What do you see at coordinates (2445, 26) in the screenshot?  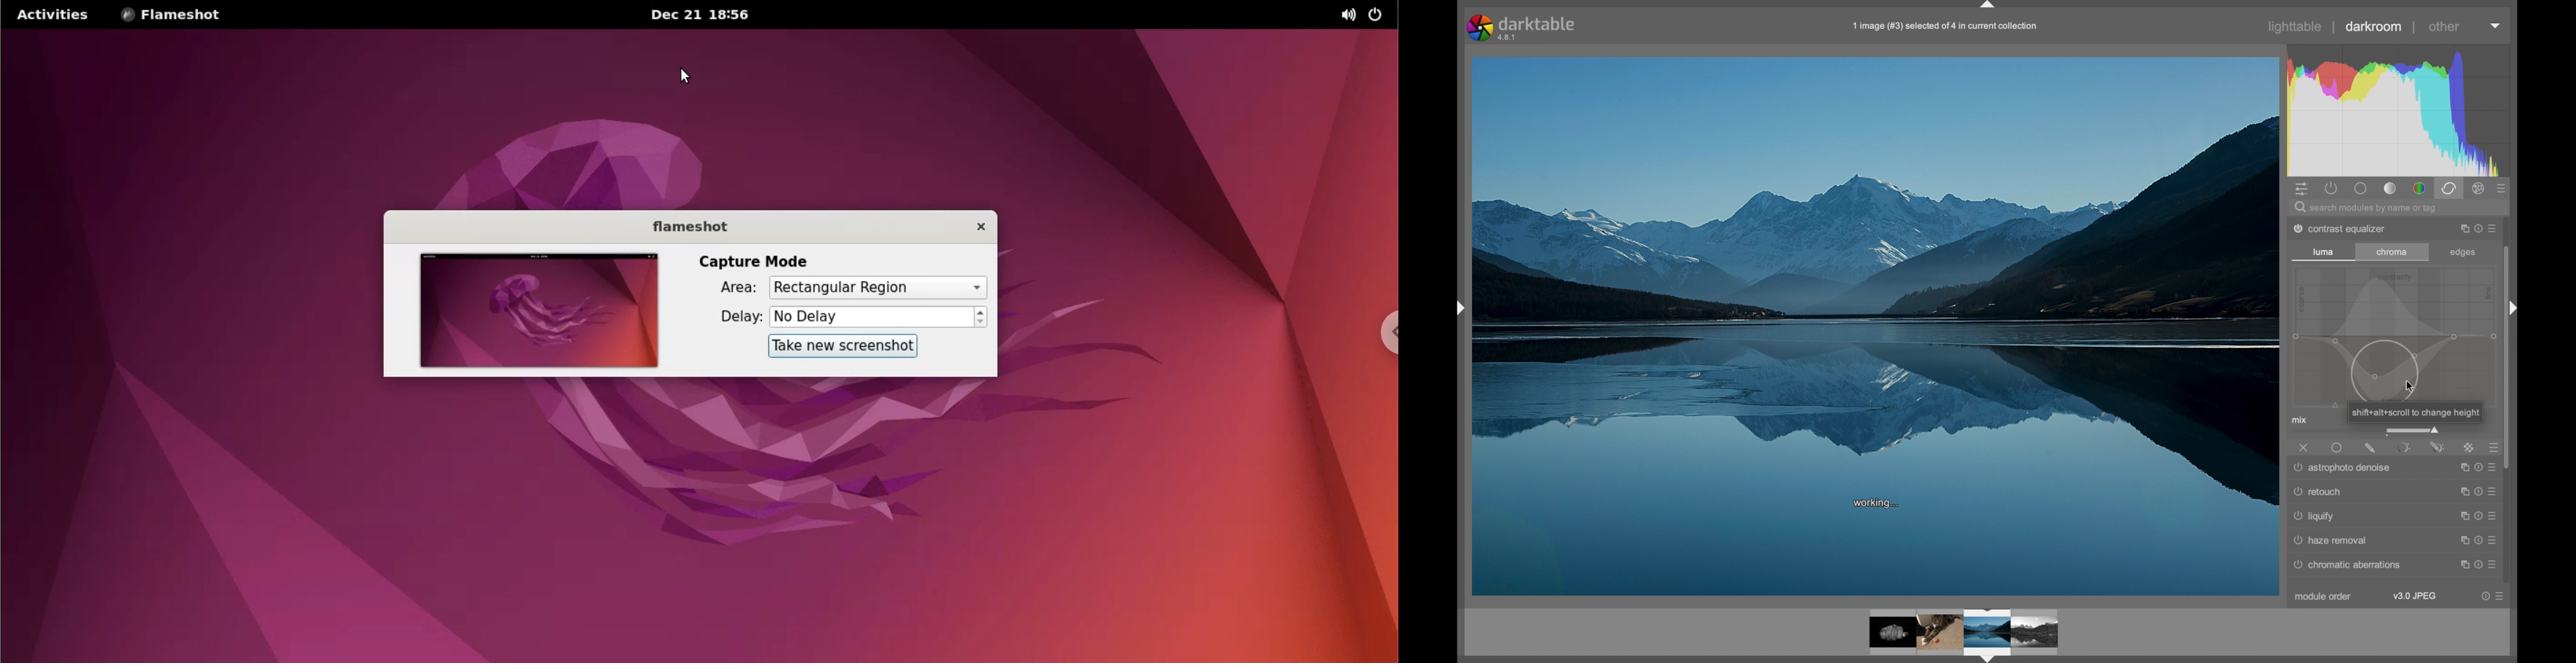 I see `other` at bounding box center [2445, 26].